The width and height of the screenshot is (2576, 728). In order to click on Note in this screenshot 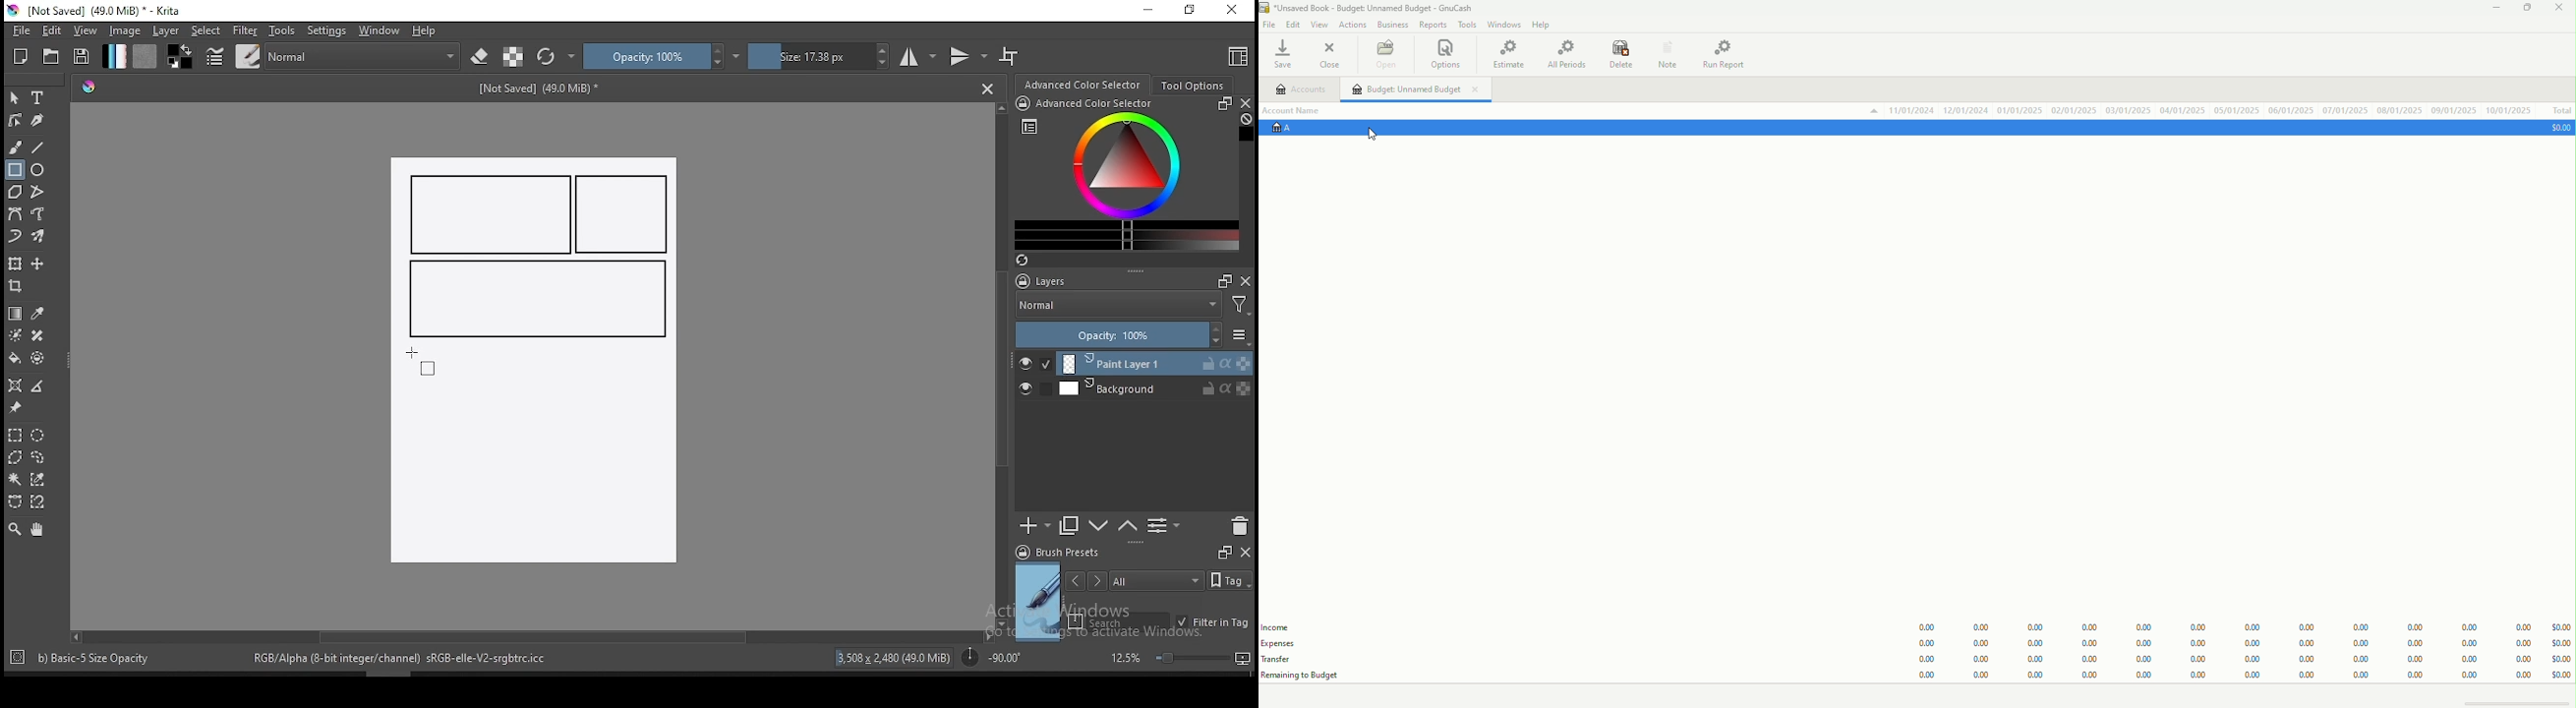, I will do `click(1667, 53)`.